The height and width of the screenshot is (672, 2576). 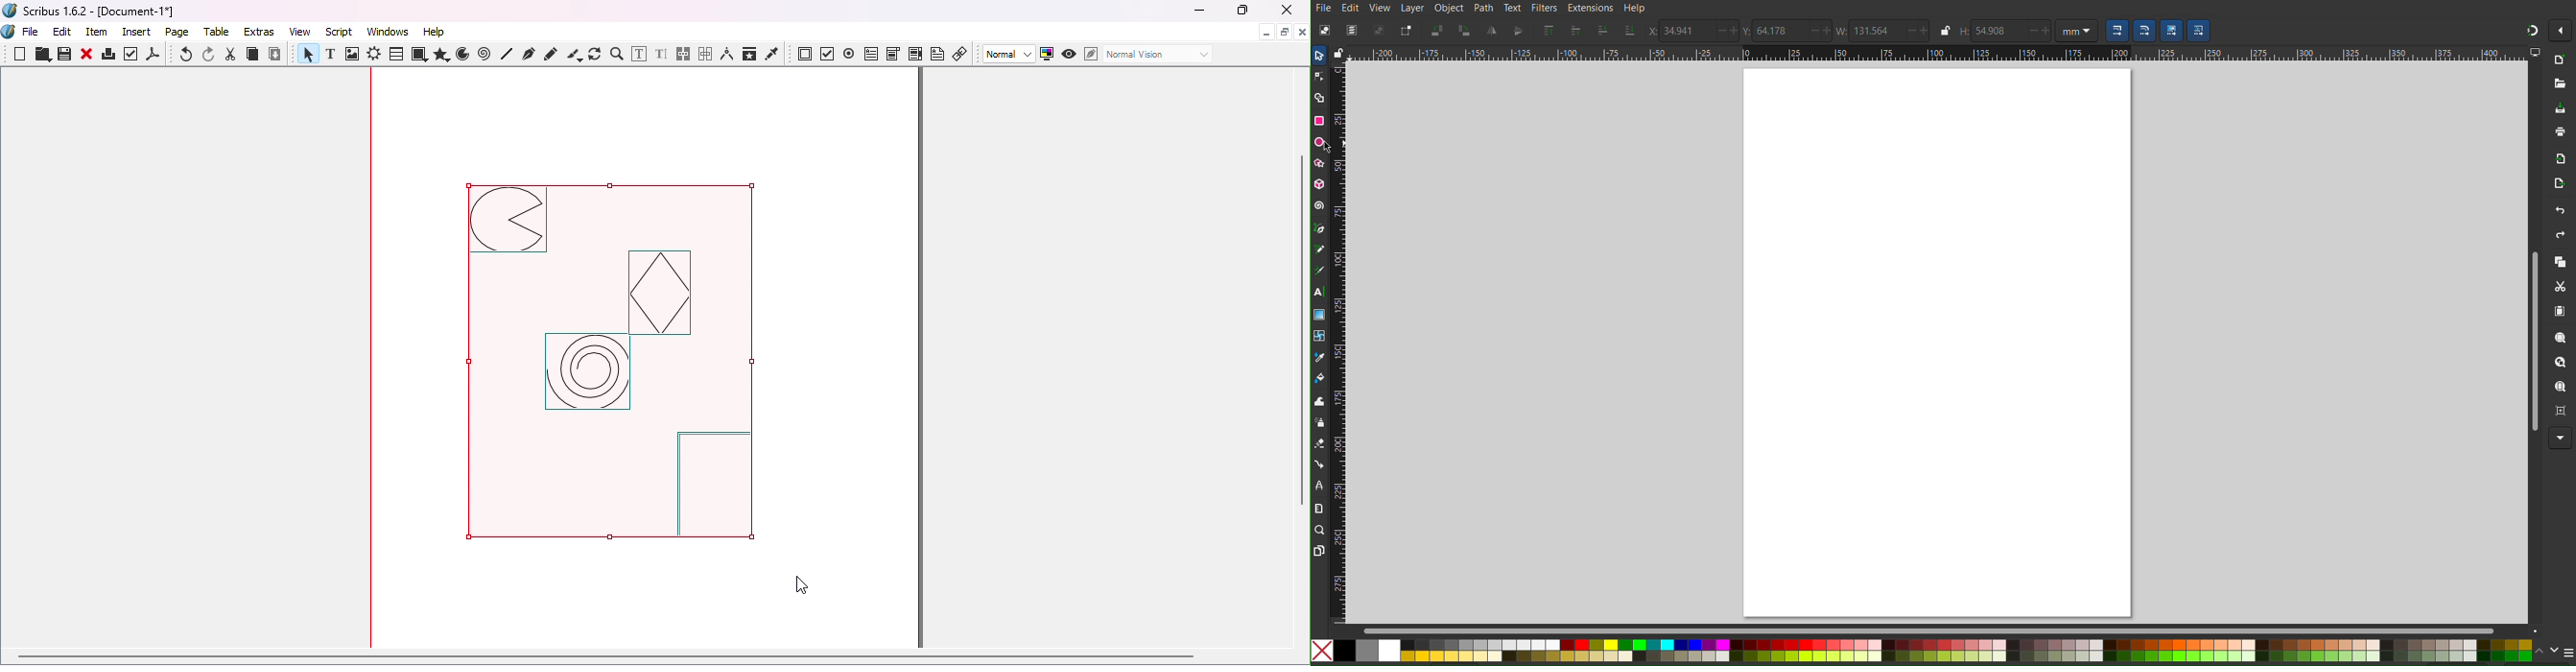 What do you see at coordinates (1241, 11) in the screenshot?
I see `Maximize` at bounding box center [1241, 11].